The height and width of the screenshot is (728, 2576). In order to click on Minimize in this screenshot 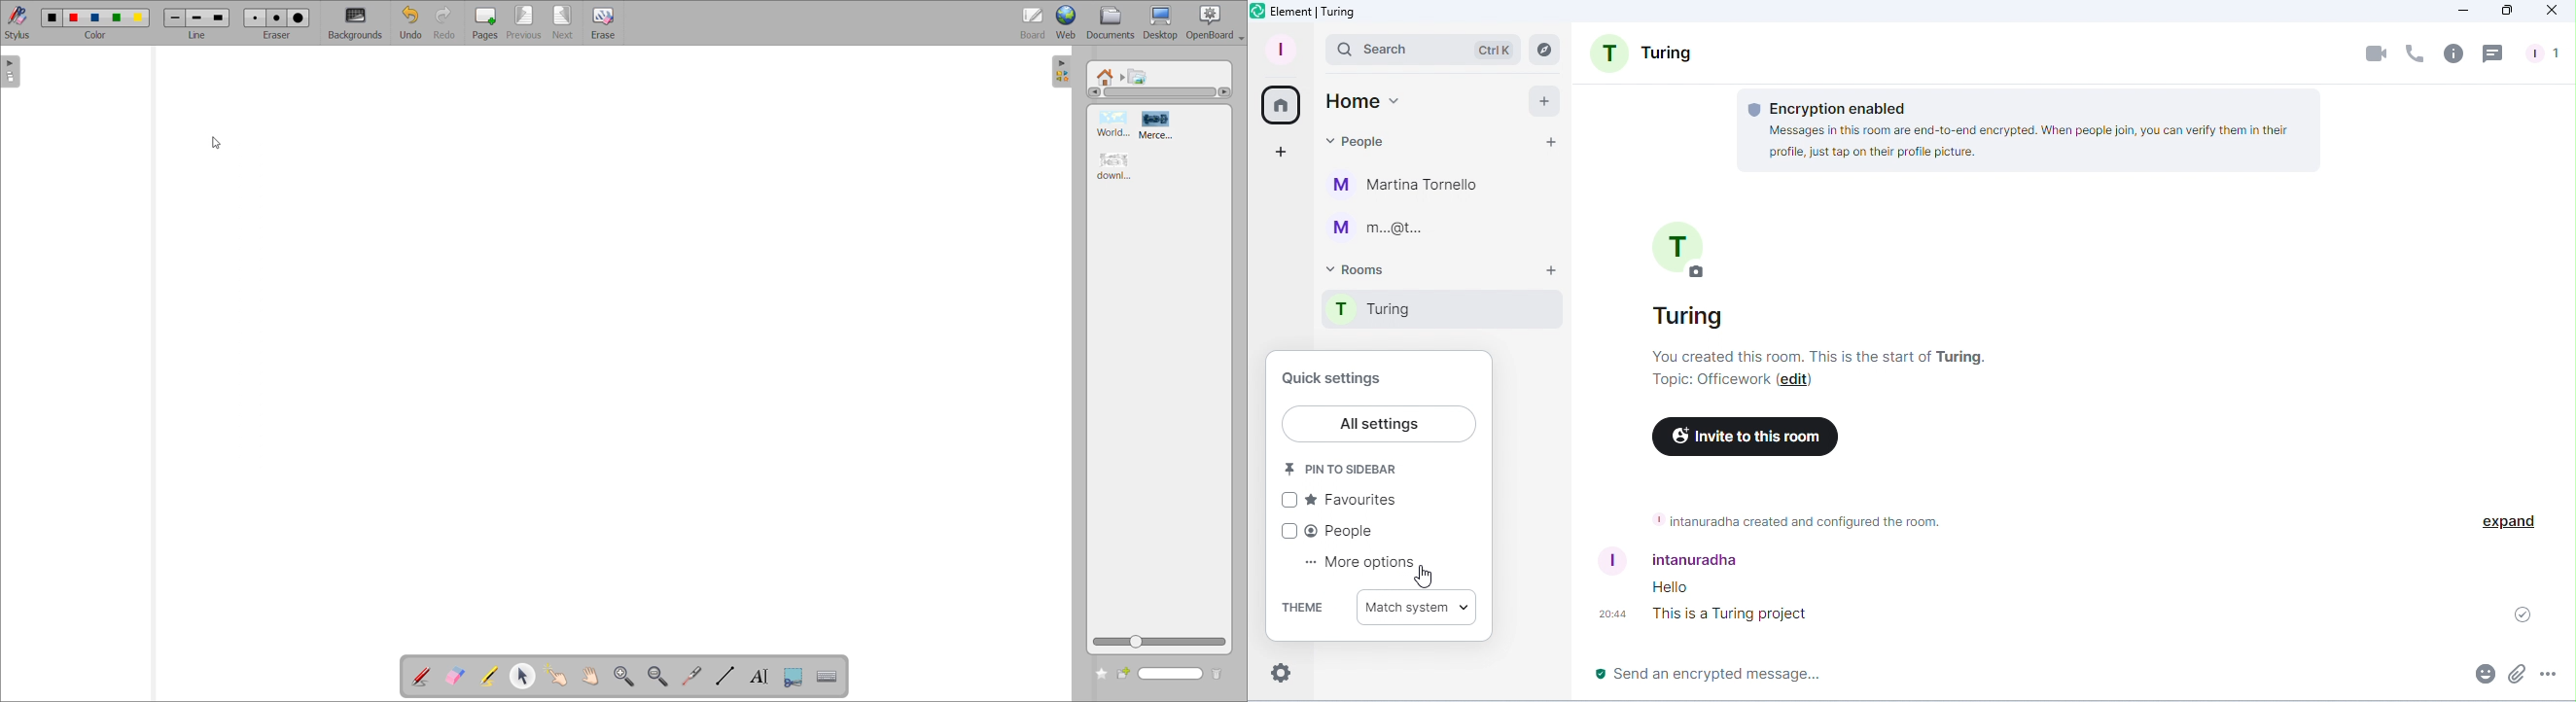, I will do `click(2463, 12)`.